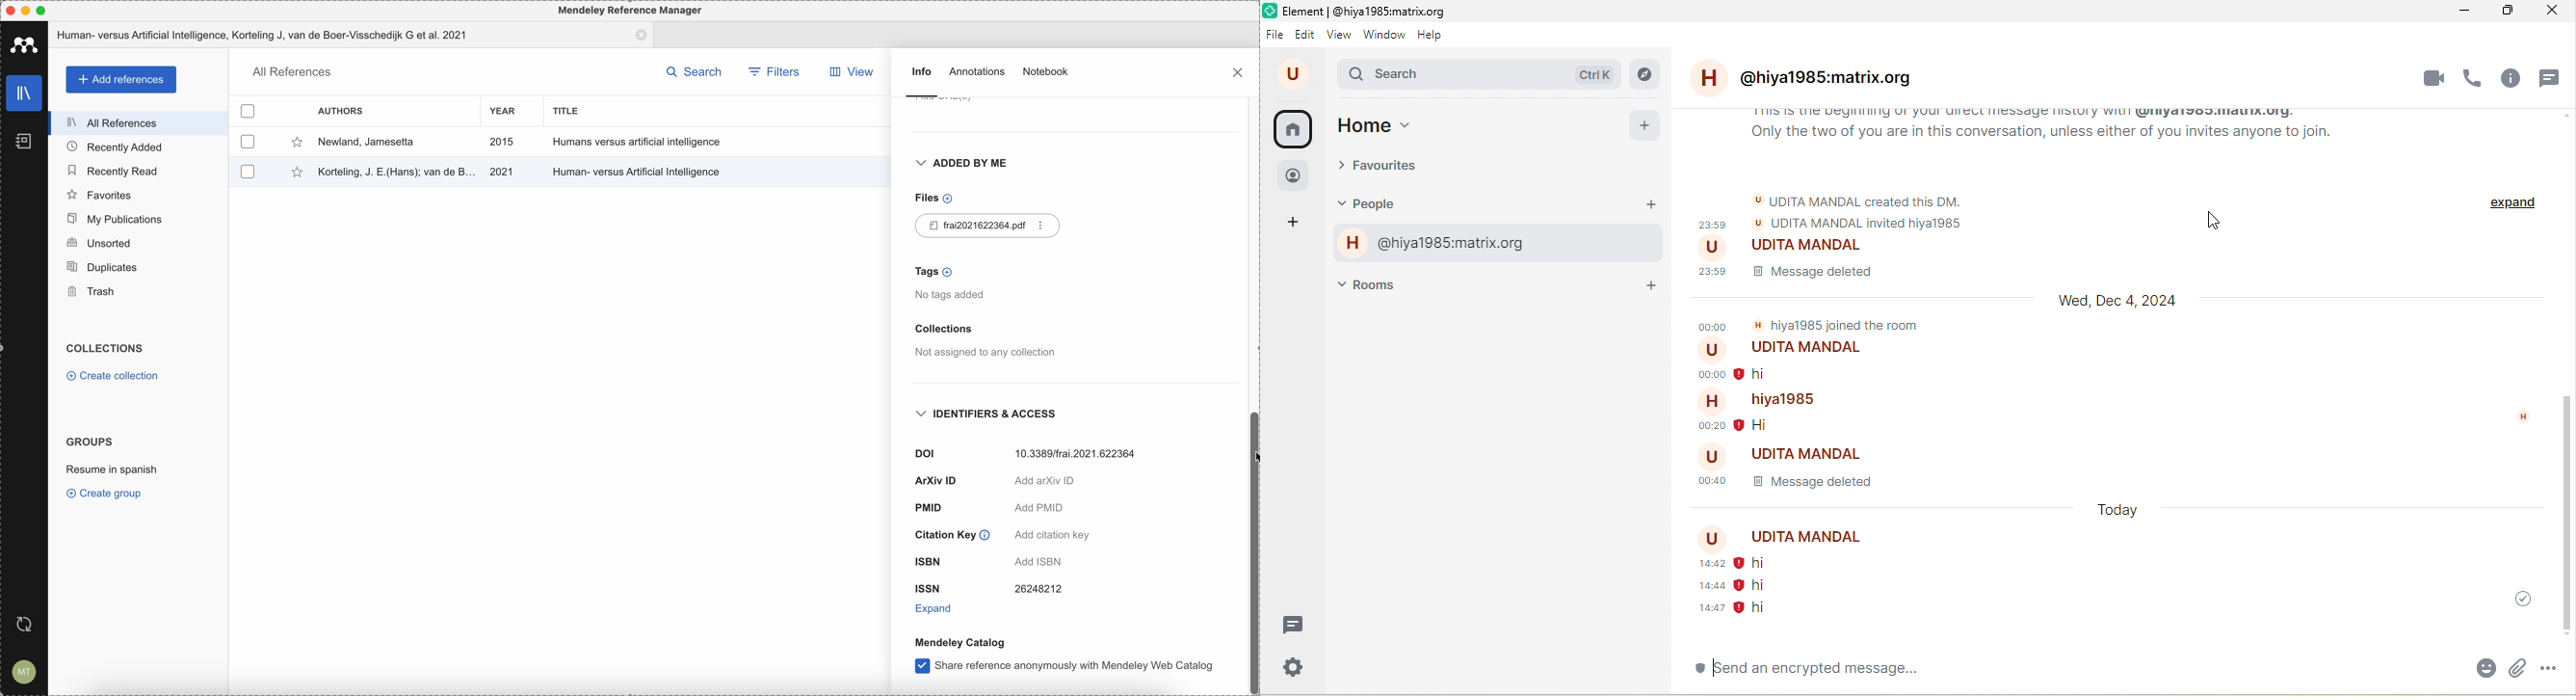 The height and width of the screenshot is (700, 2576). I want to click on citation key, so click(1000, 535).